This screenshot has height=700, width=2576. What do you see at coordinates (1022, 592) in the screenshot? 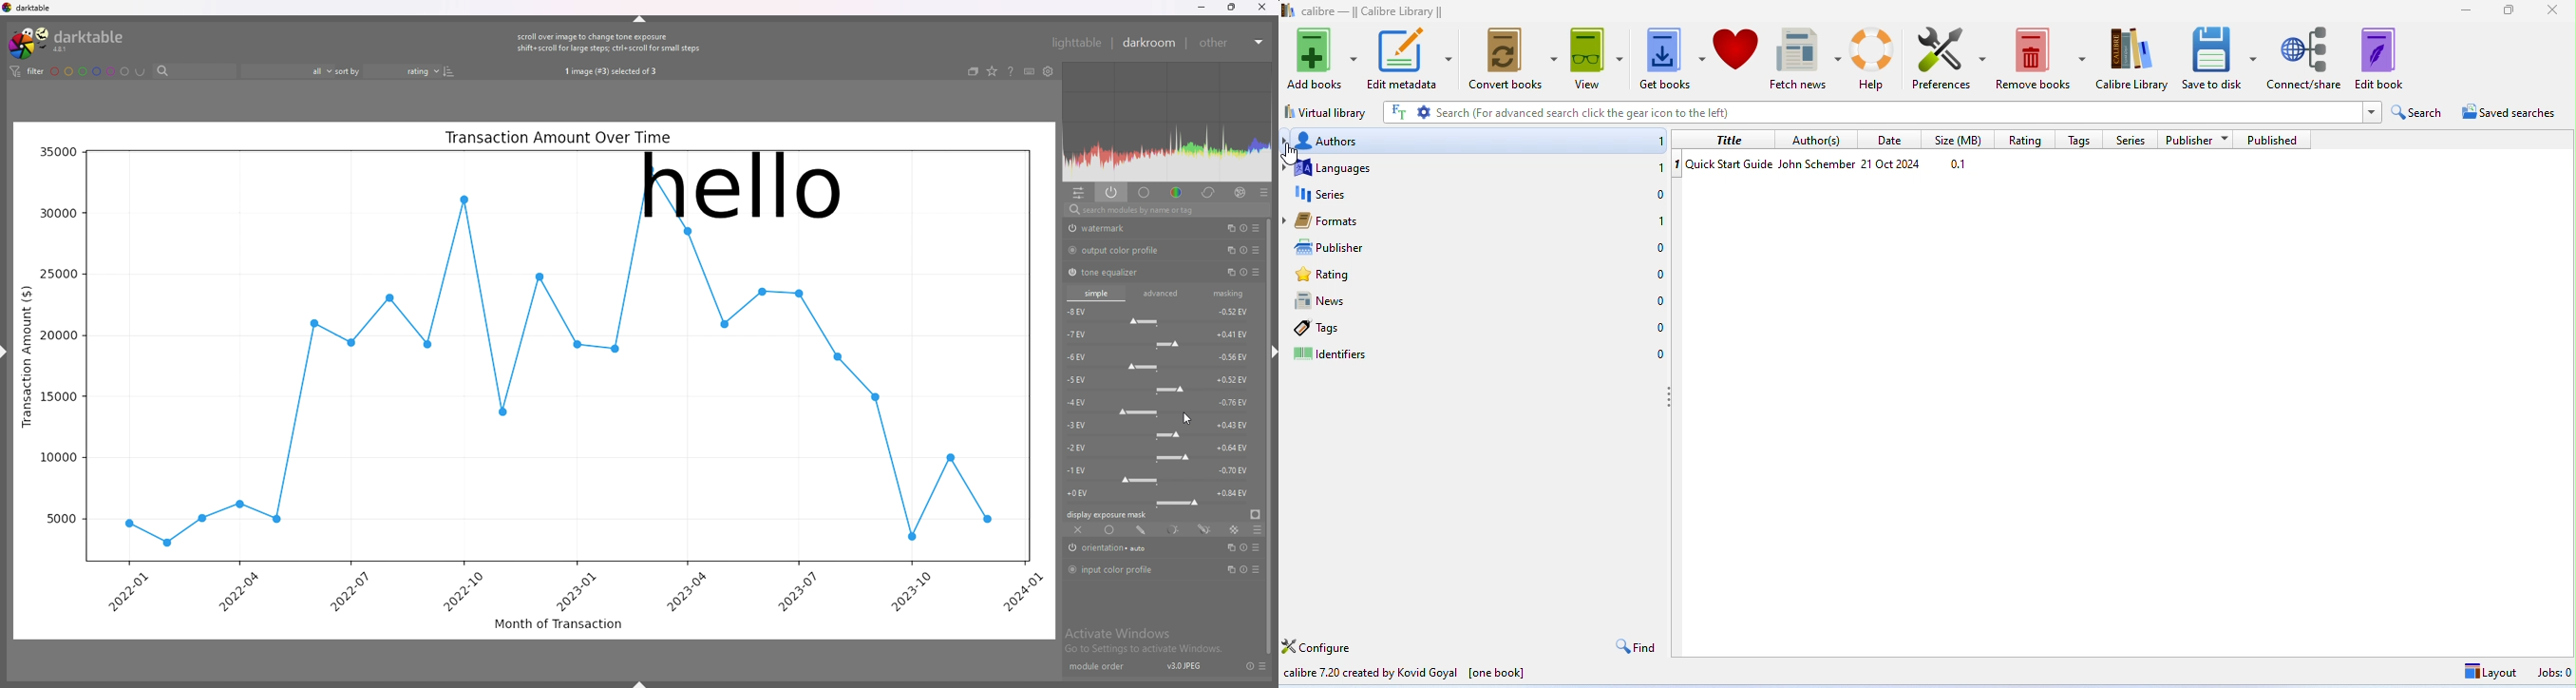
I see `2024-01` at bounding box center [1022, 592].